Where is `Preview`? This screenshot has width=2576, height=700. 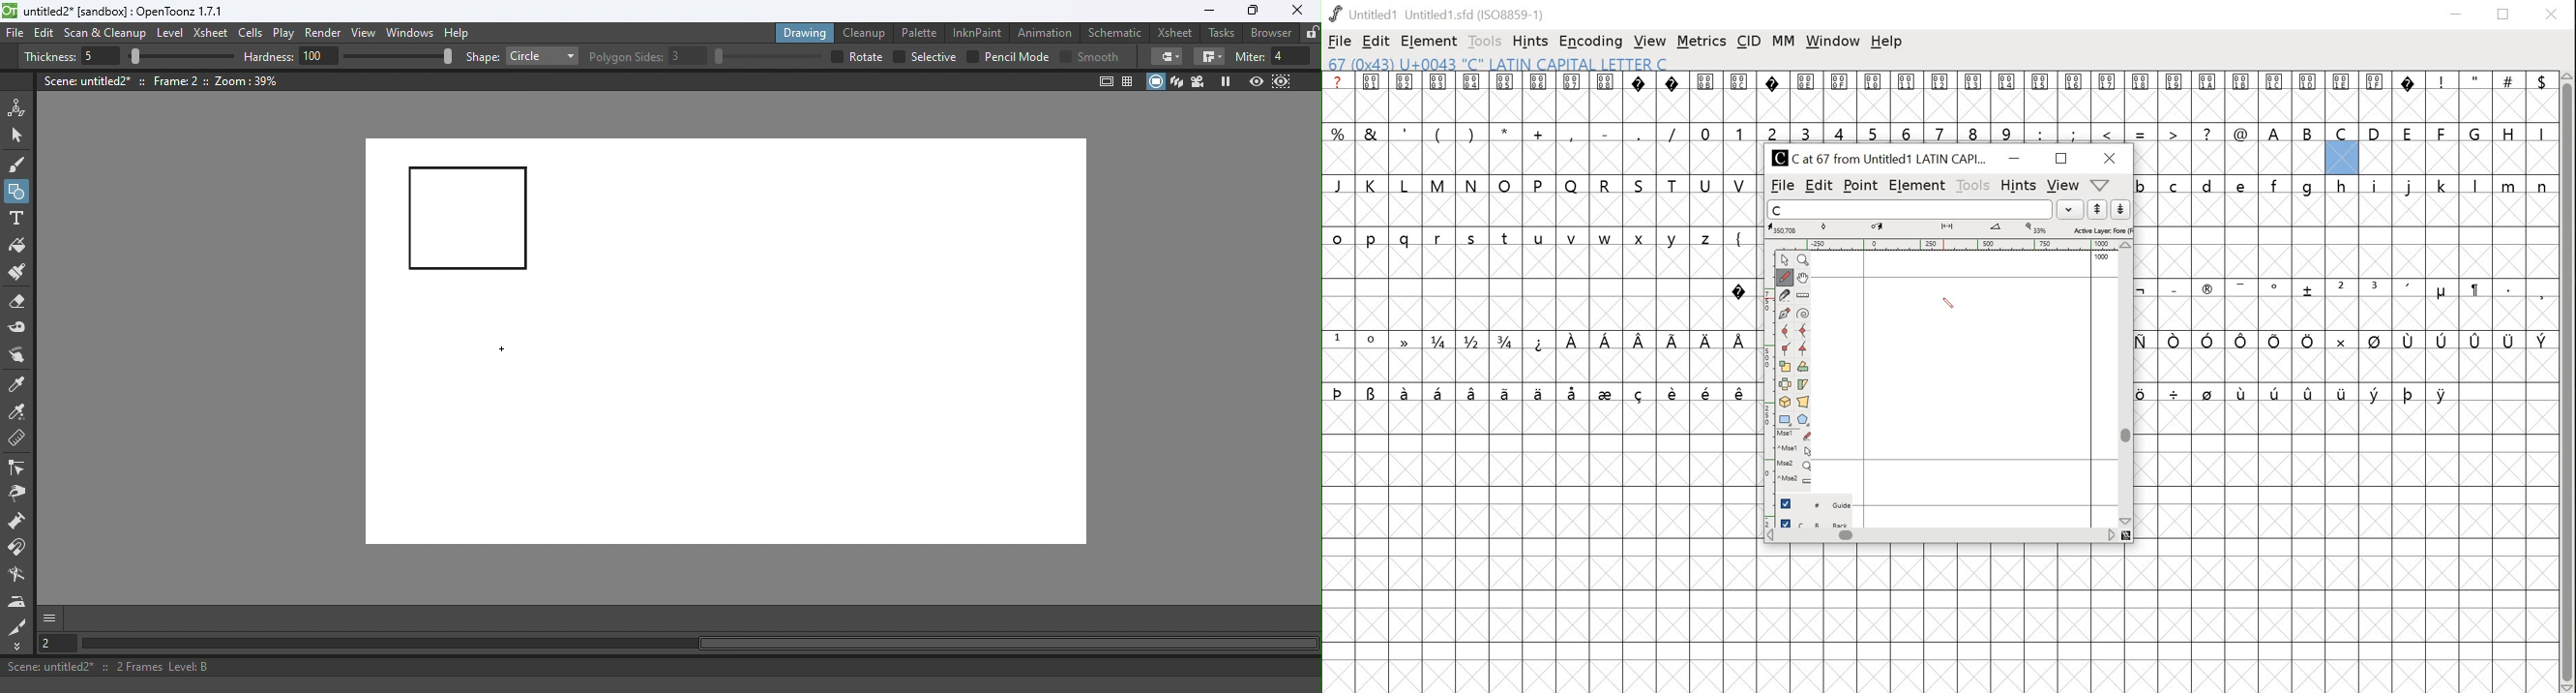
Preview is located at coordinates (1256, 82).